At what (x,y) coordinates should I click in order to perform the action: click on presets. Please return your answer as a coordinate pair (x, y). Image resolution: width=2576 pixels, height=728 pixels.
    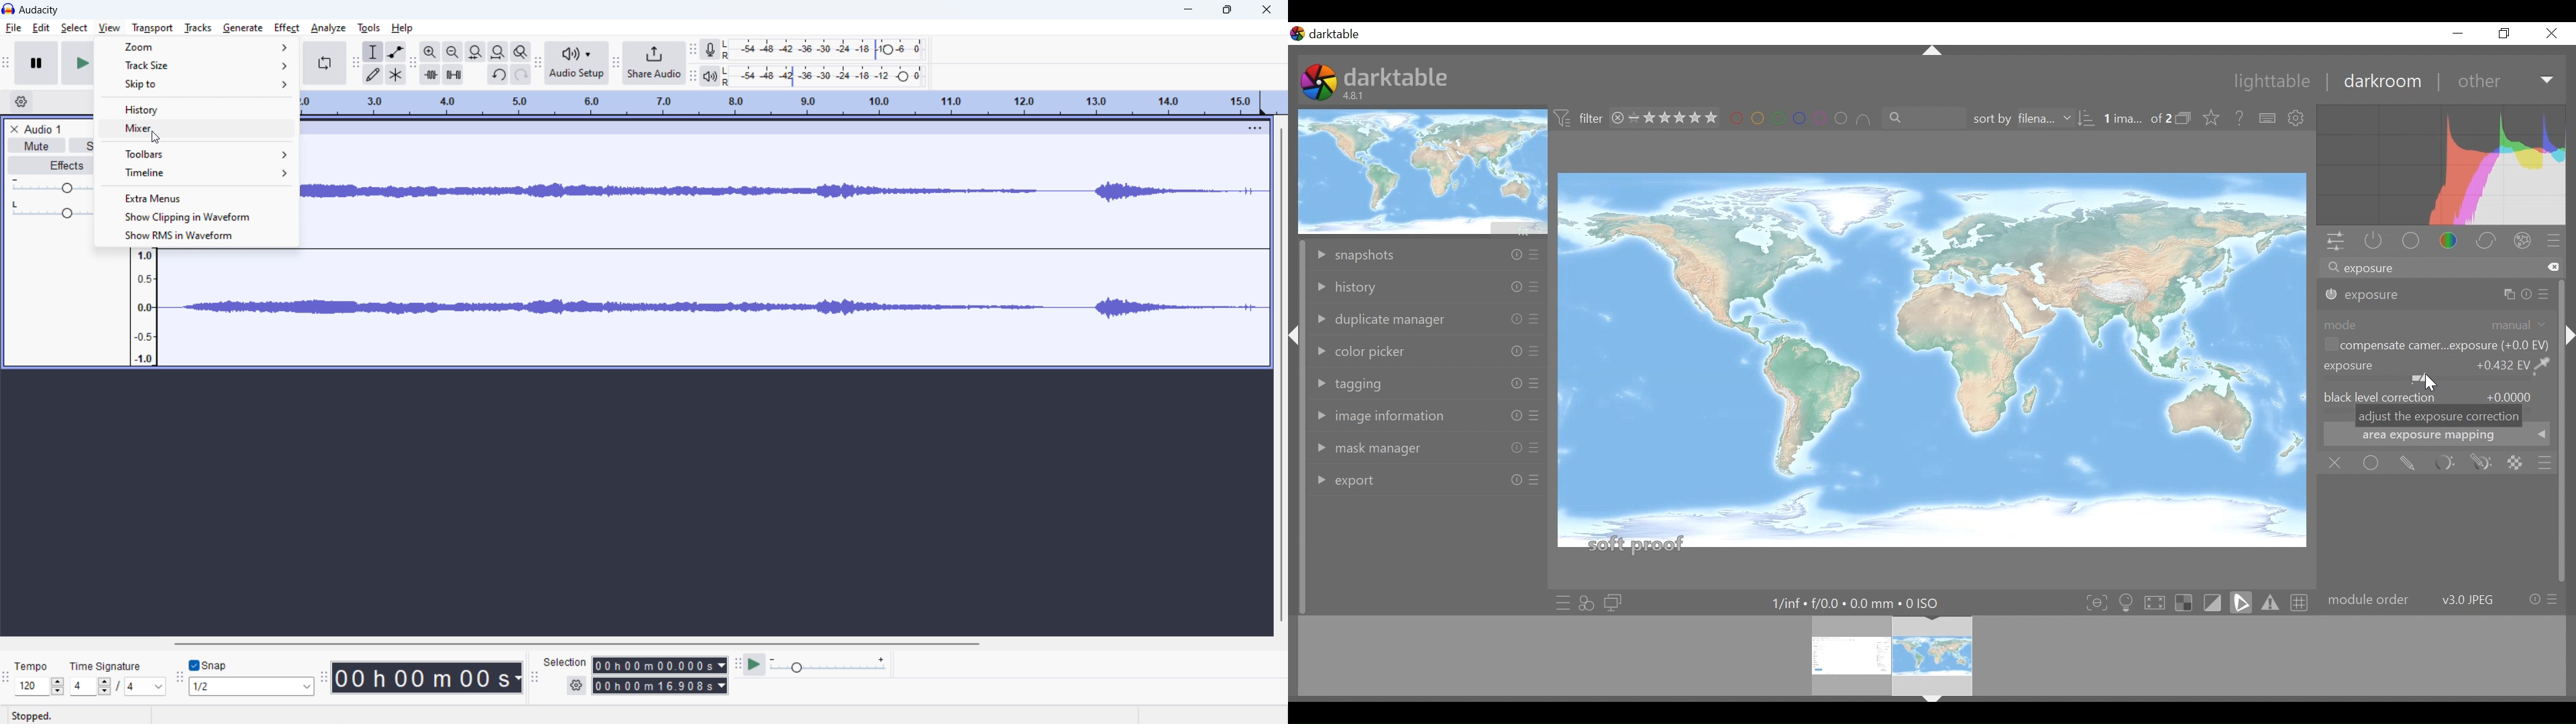
    Looking at the image, I should click on (2554, 242).